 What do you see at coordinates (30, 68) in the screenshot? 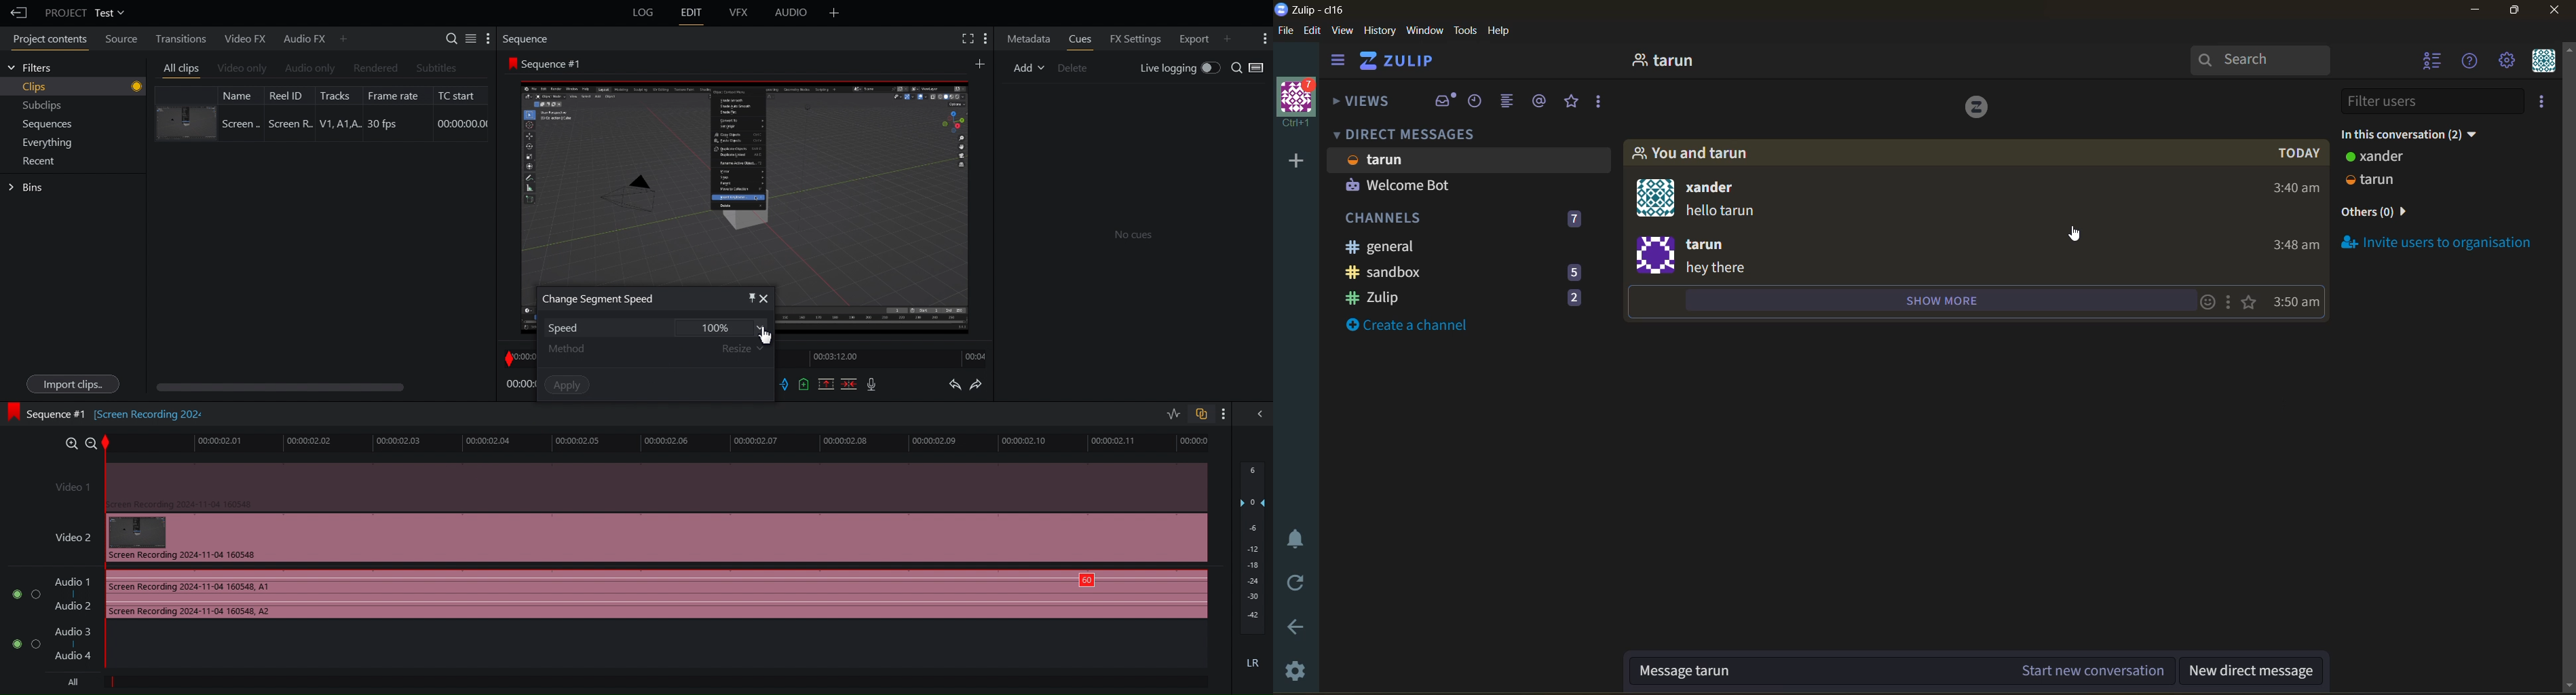
I see `Filters` at bounding box center [30, 68].